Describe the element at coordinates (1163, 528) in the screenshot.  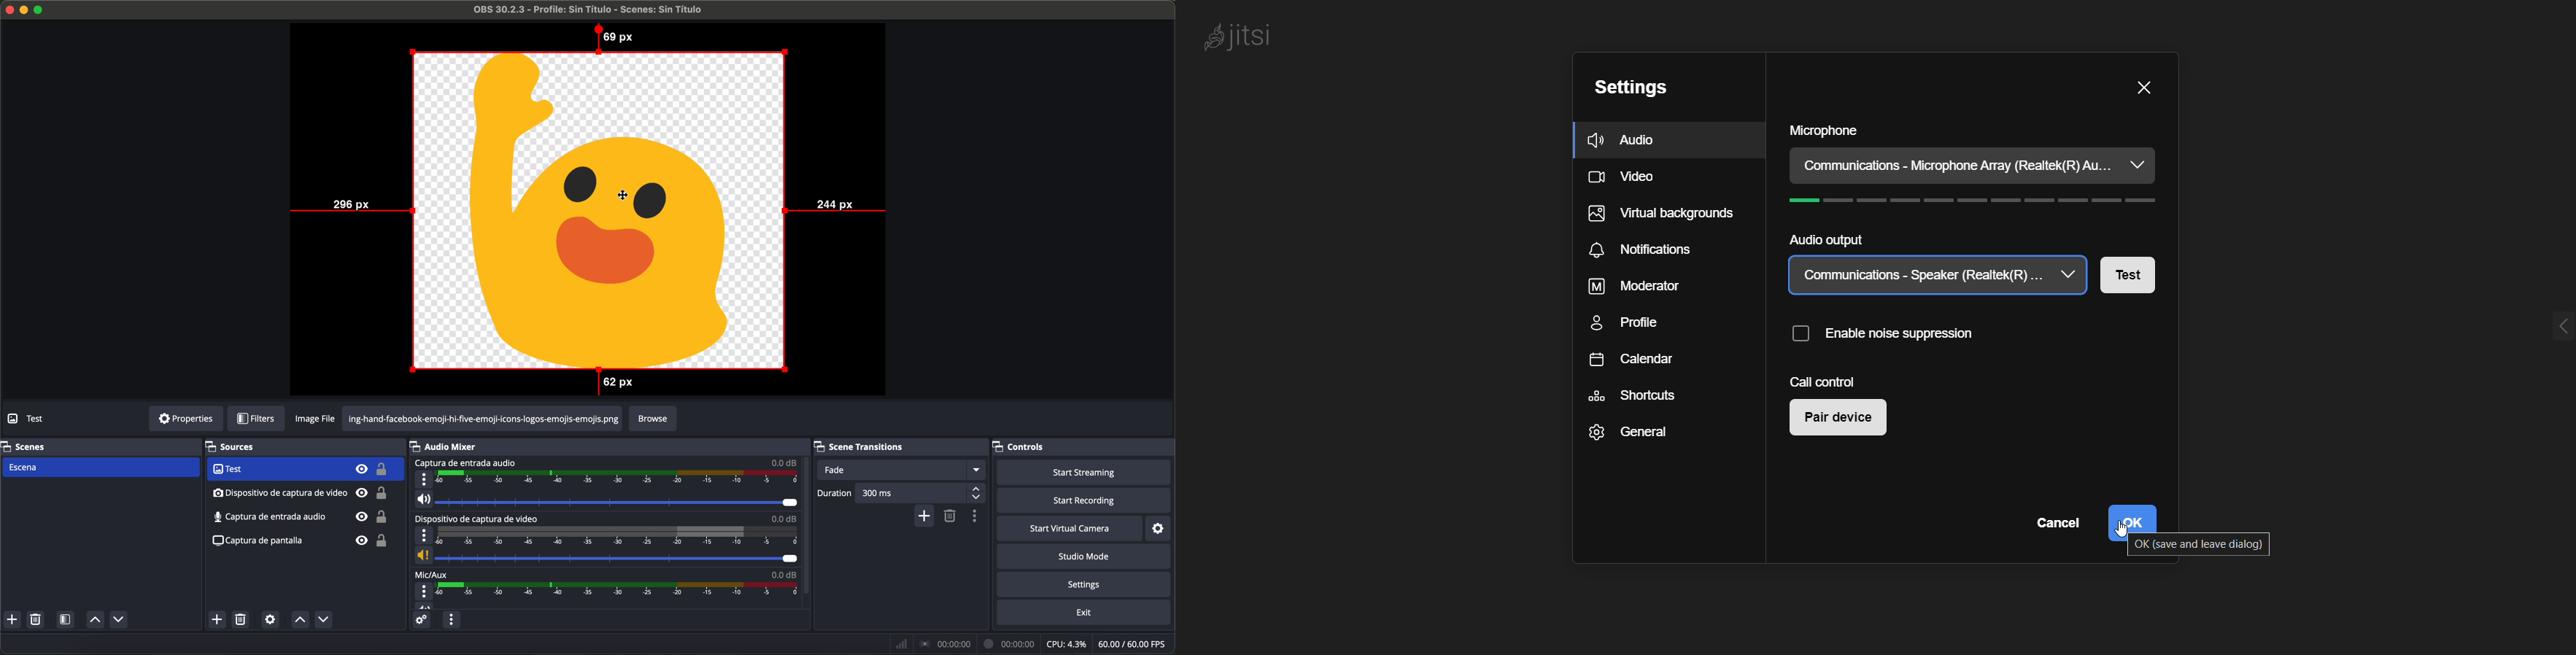
I see `settings` at that location.